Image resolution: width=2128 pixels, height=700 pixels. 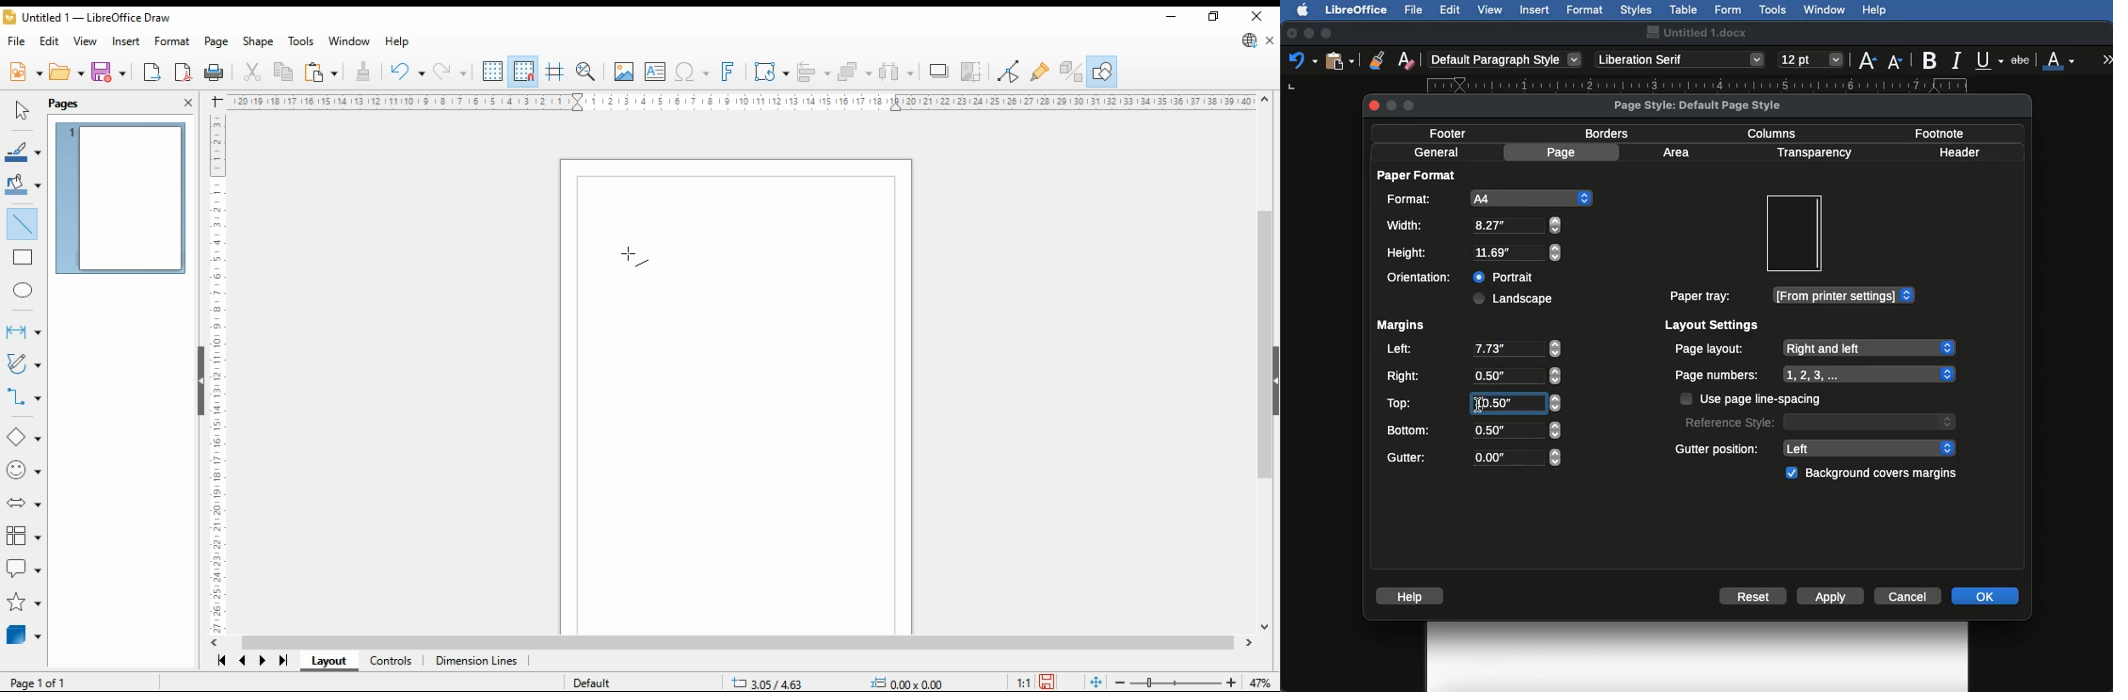 I want to click on vertical scale, so click(x=219, y=369).